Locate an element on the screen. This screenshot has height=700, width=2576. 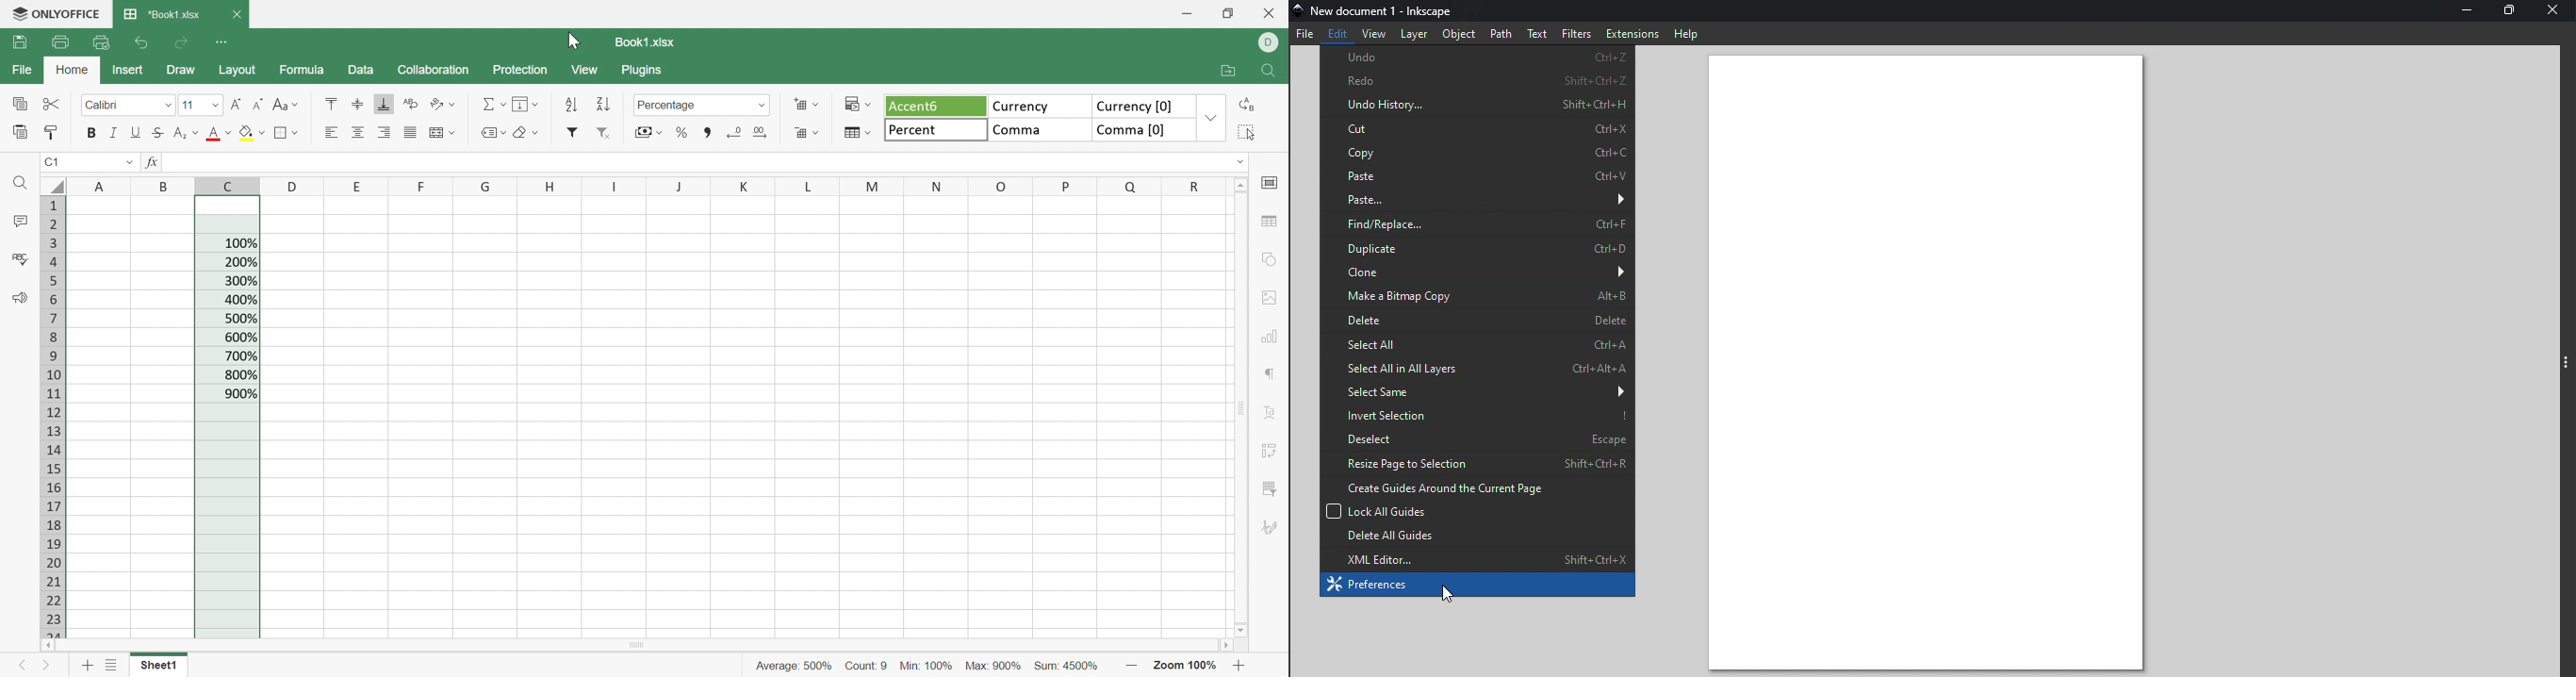
Fill color is located at coordinates (249, 130).